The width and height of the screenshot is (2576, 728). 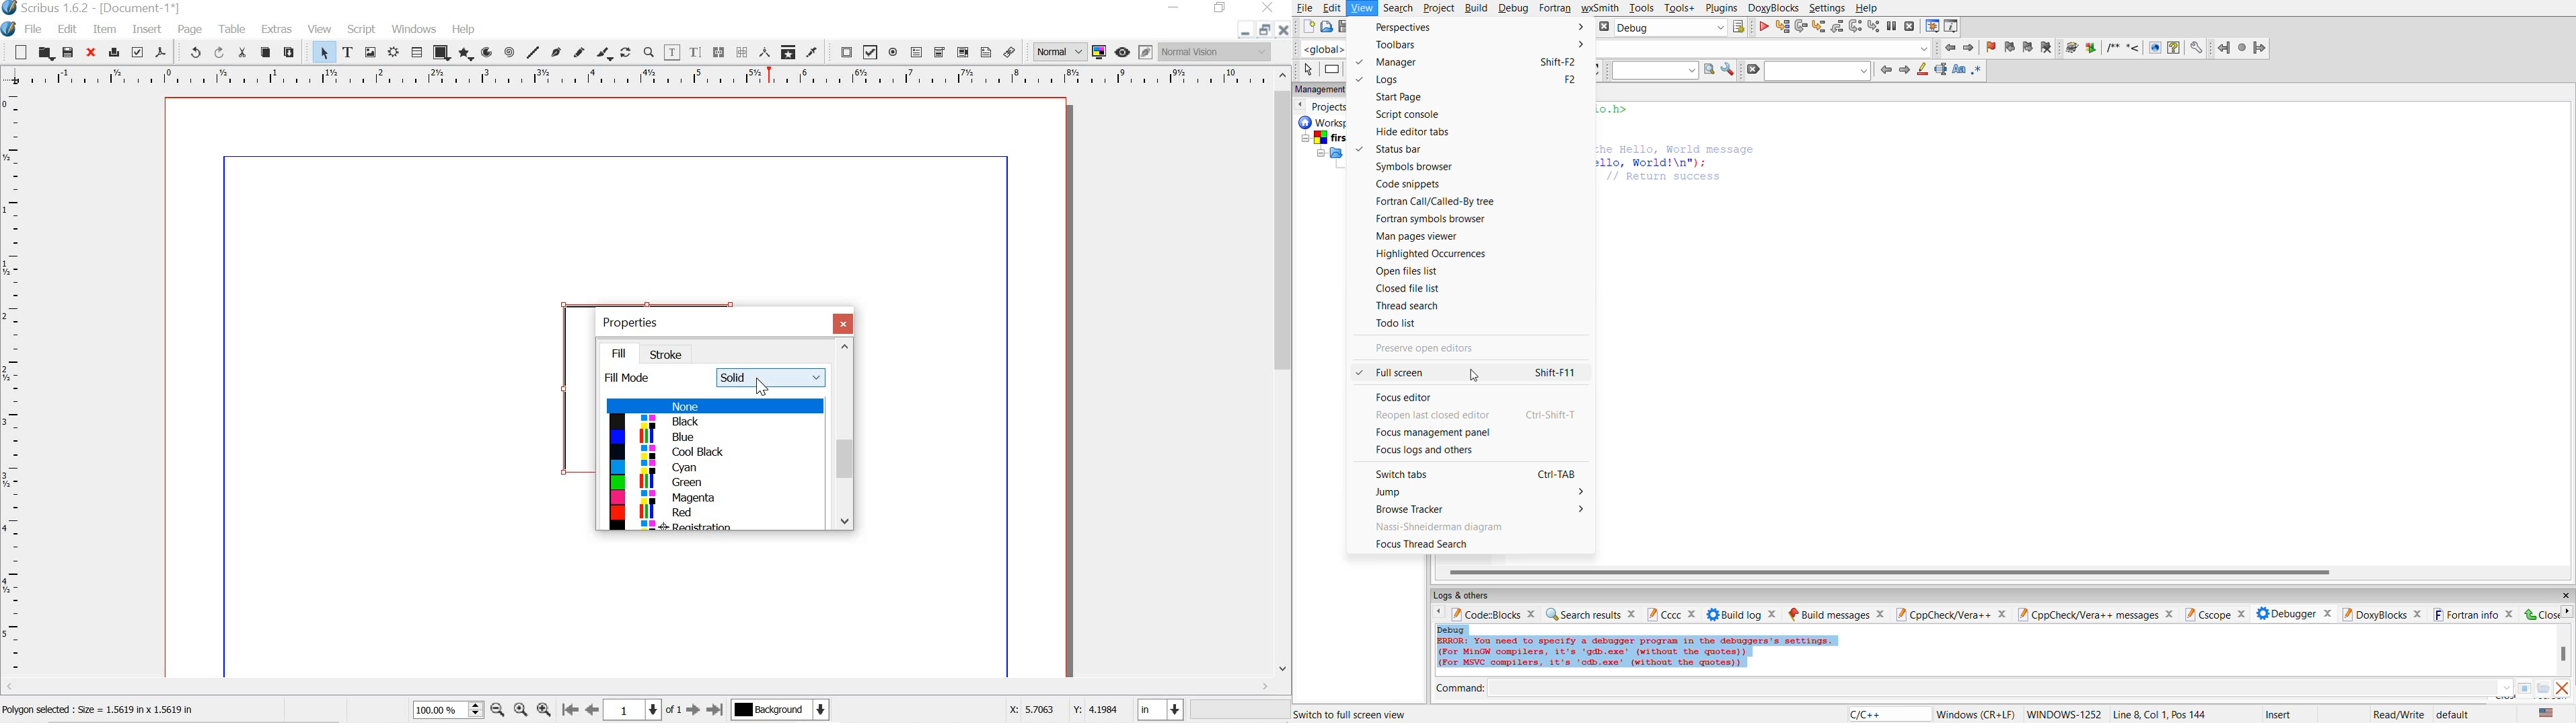 I want to click on extras, so click(x=276, y=30).